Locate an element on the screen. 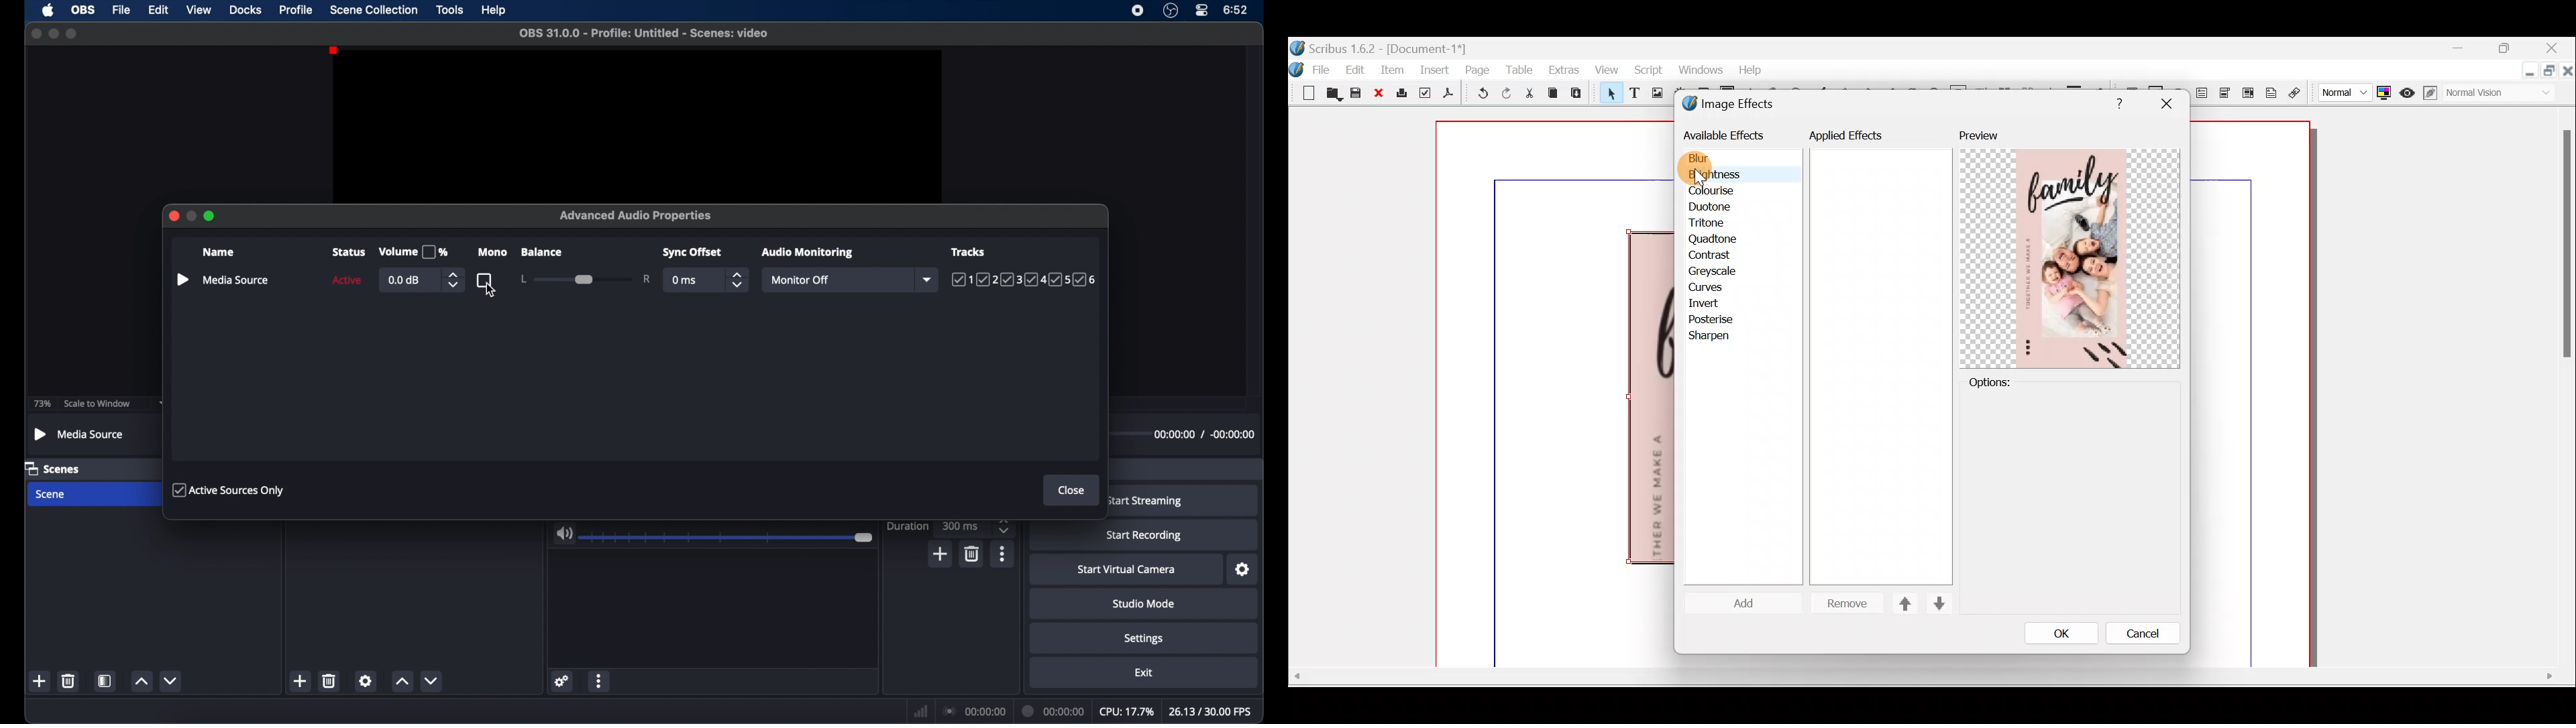 Image resolution: width=2576 pixels, height=728 pixels. Remove is located at coordinates (1841, 604).